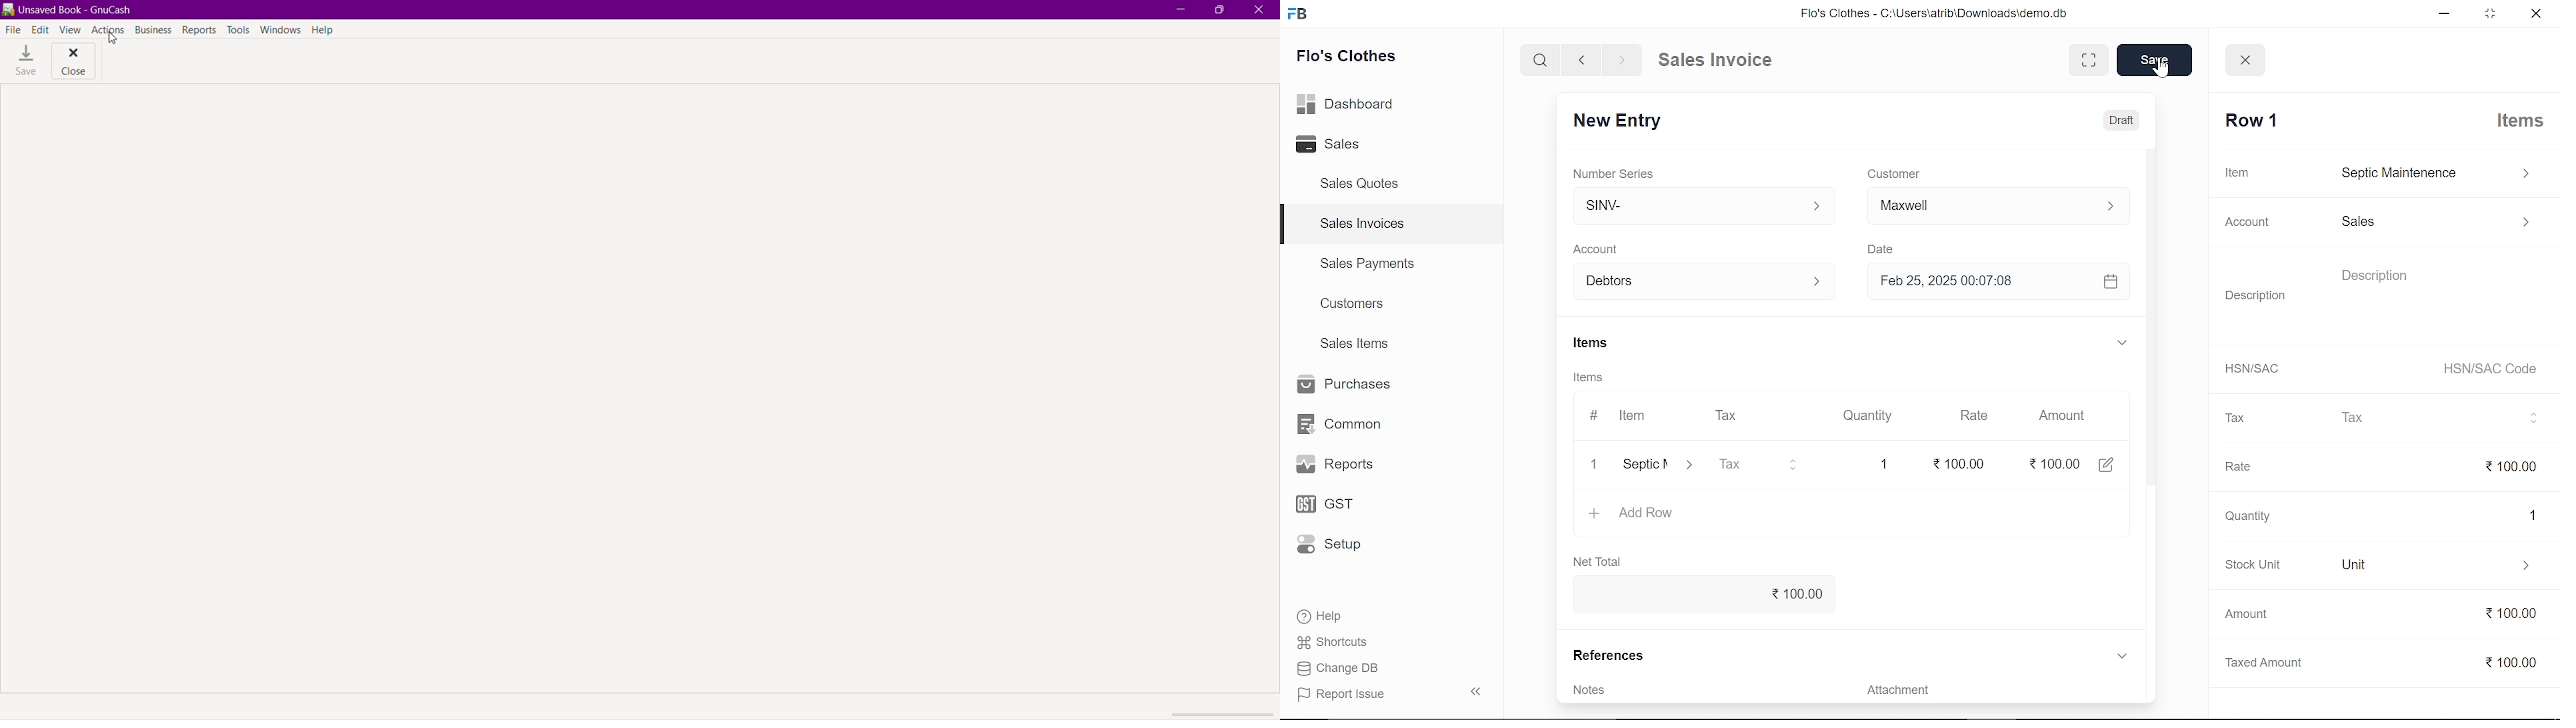 This screenshot has width=2576, height=728. Describe the element at coordinates (2155, 325) in the screenshot. I see `vertical scrollbar` at that location.